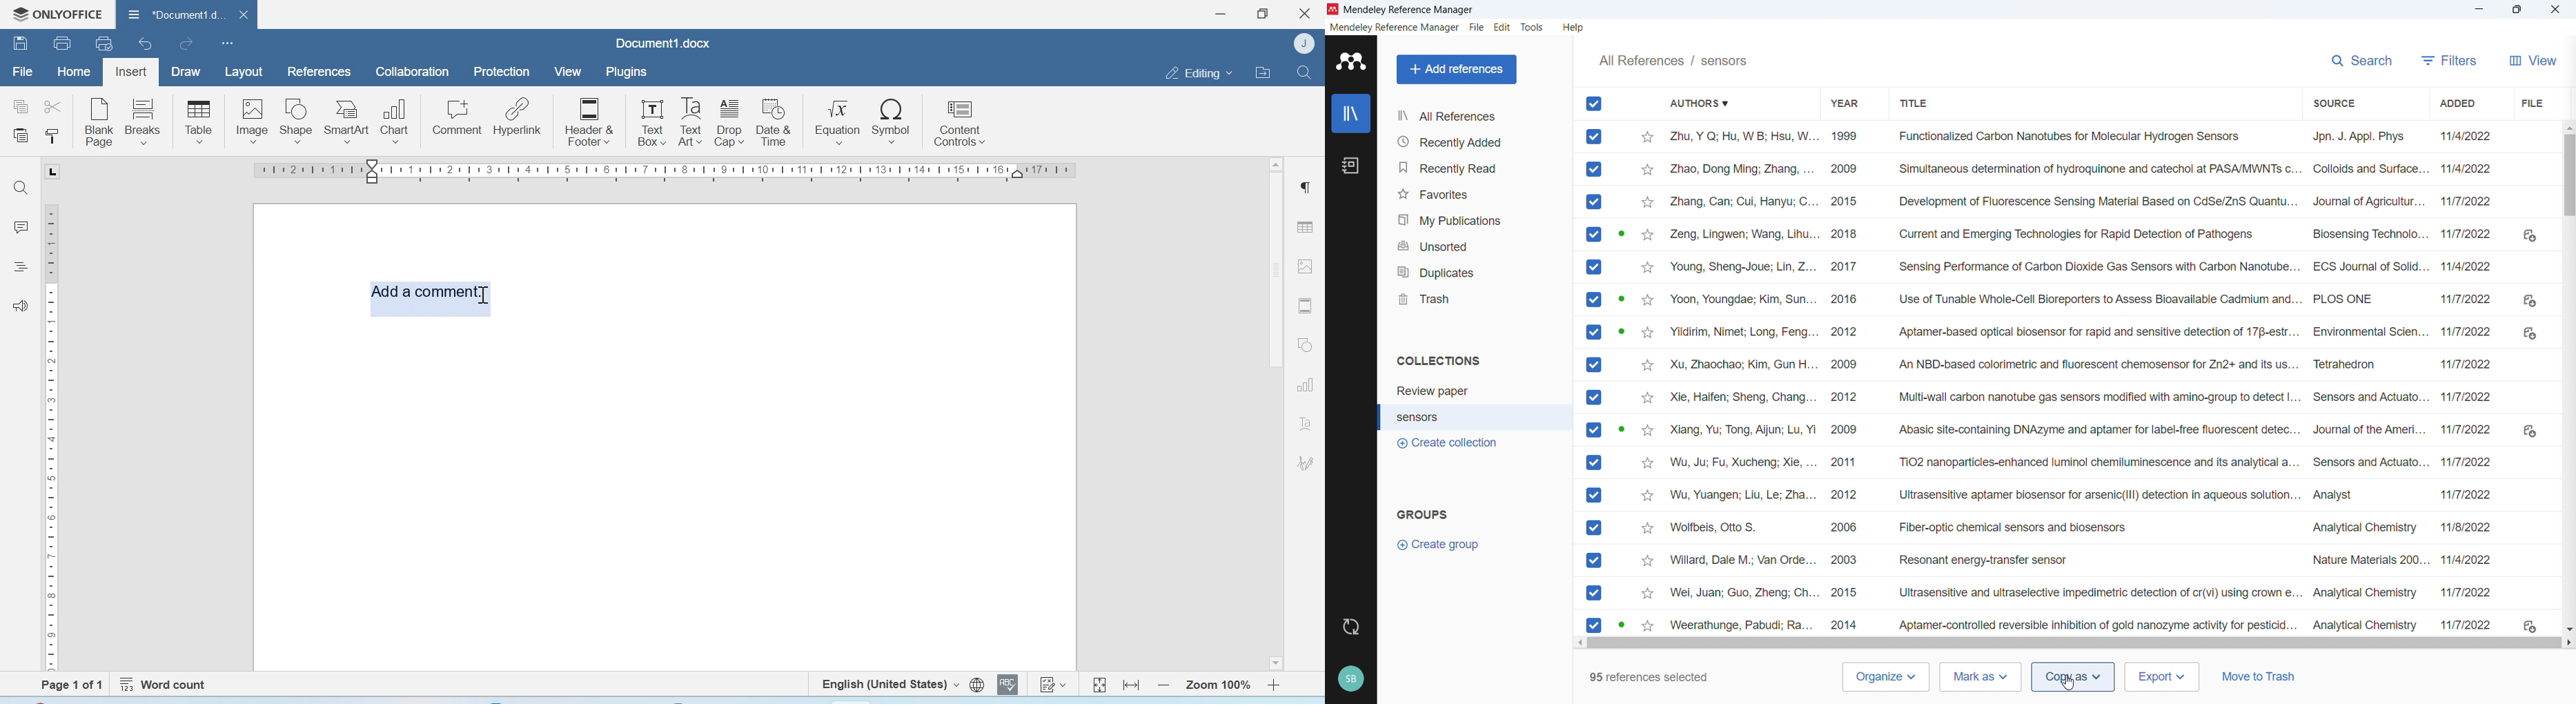 The image size is (2576, 728). I want to click on Starmark individual entries , so click(1647, 381).